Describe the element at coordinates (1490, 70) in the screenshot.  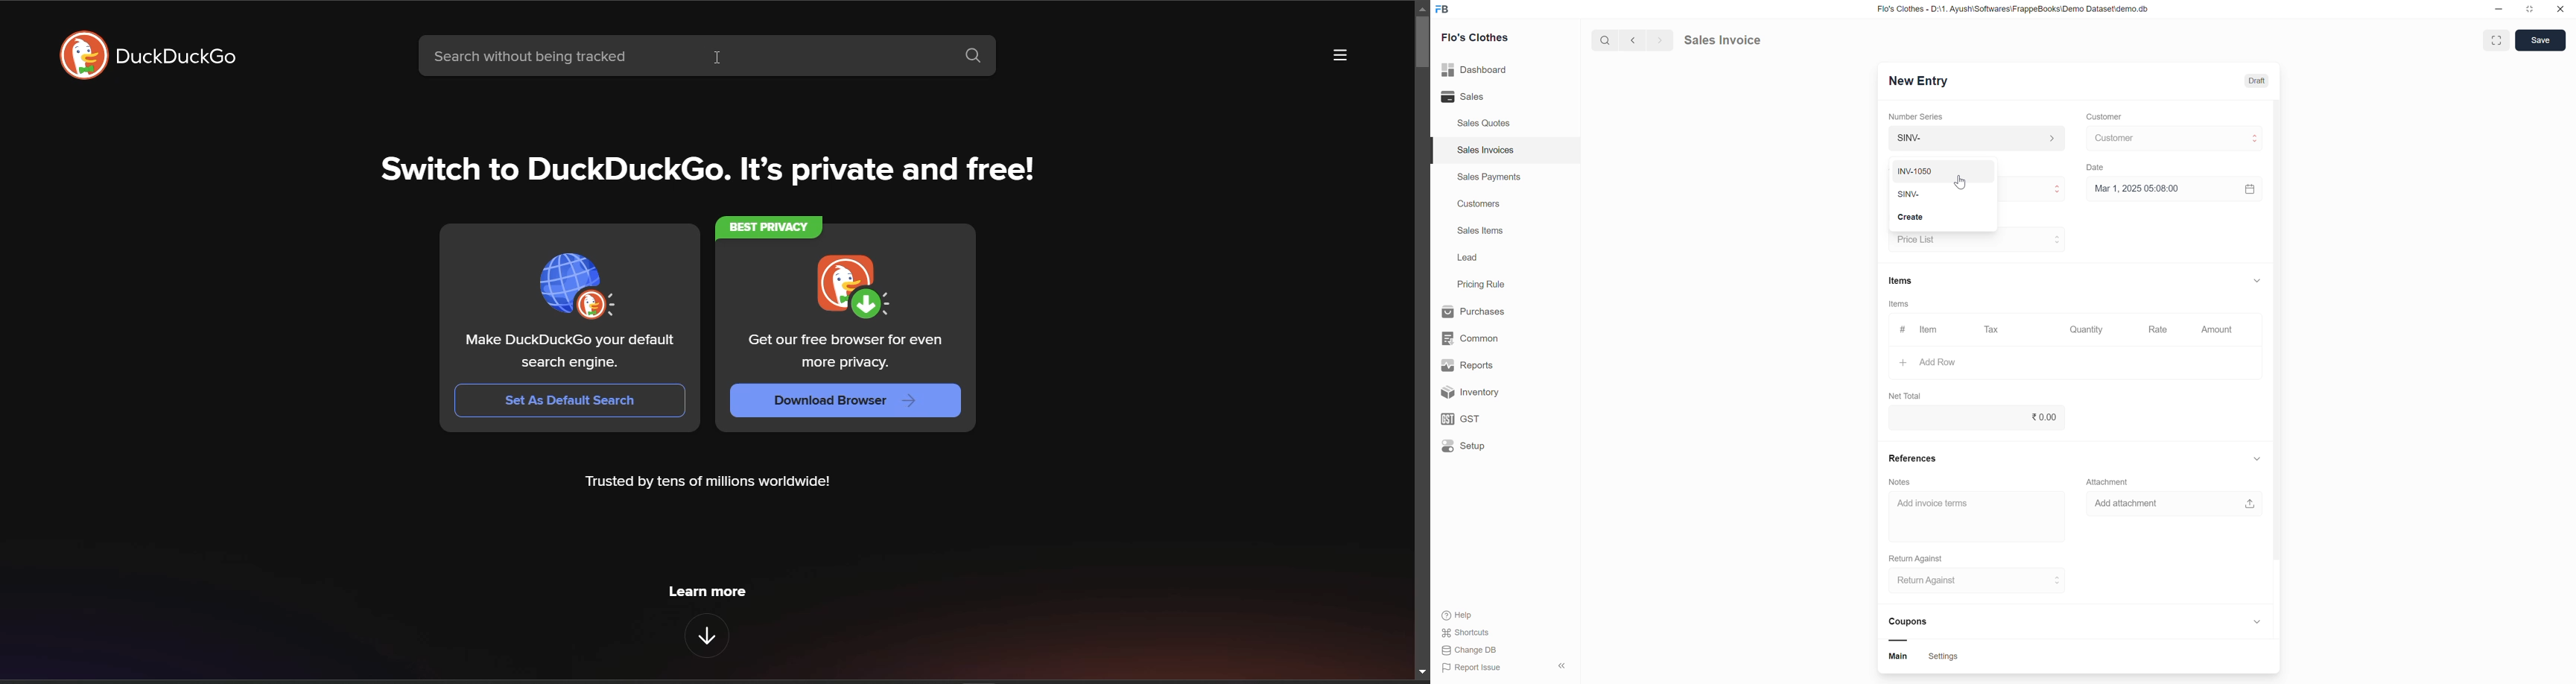
I see `Dashboard ` at that location.